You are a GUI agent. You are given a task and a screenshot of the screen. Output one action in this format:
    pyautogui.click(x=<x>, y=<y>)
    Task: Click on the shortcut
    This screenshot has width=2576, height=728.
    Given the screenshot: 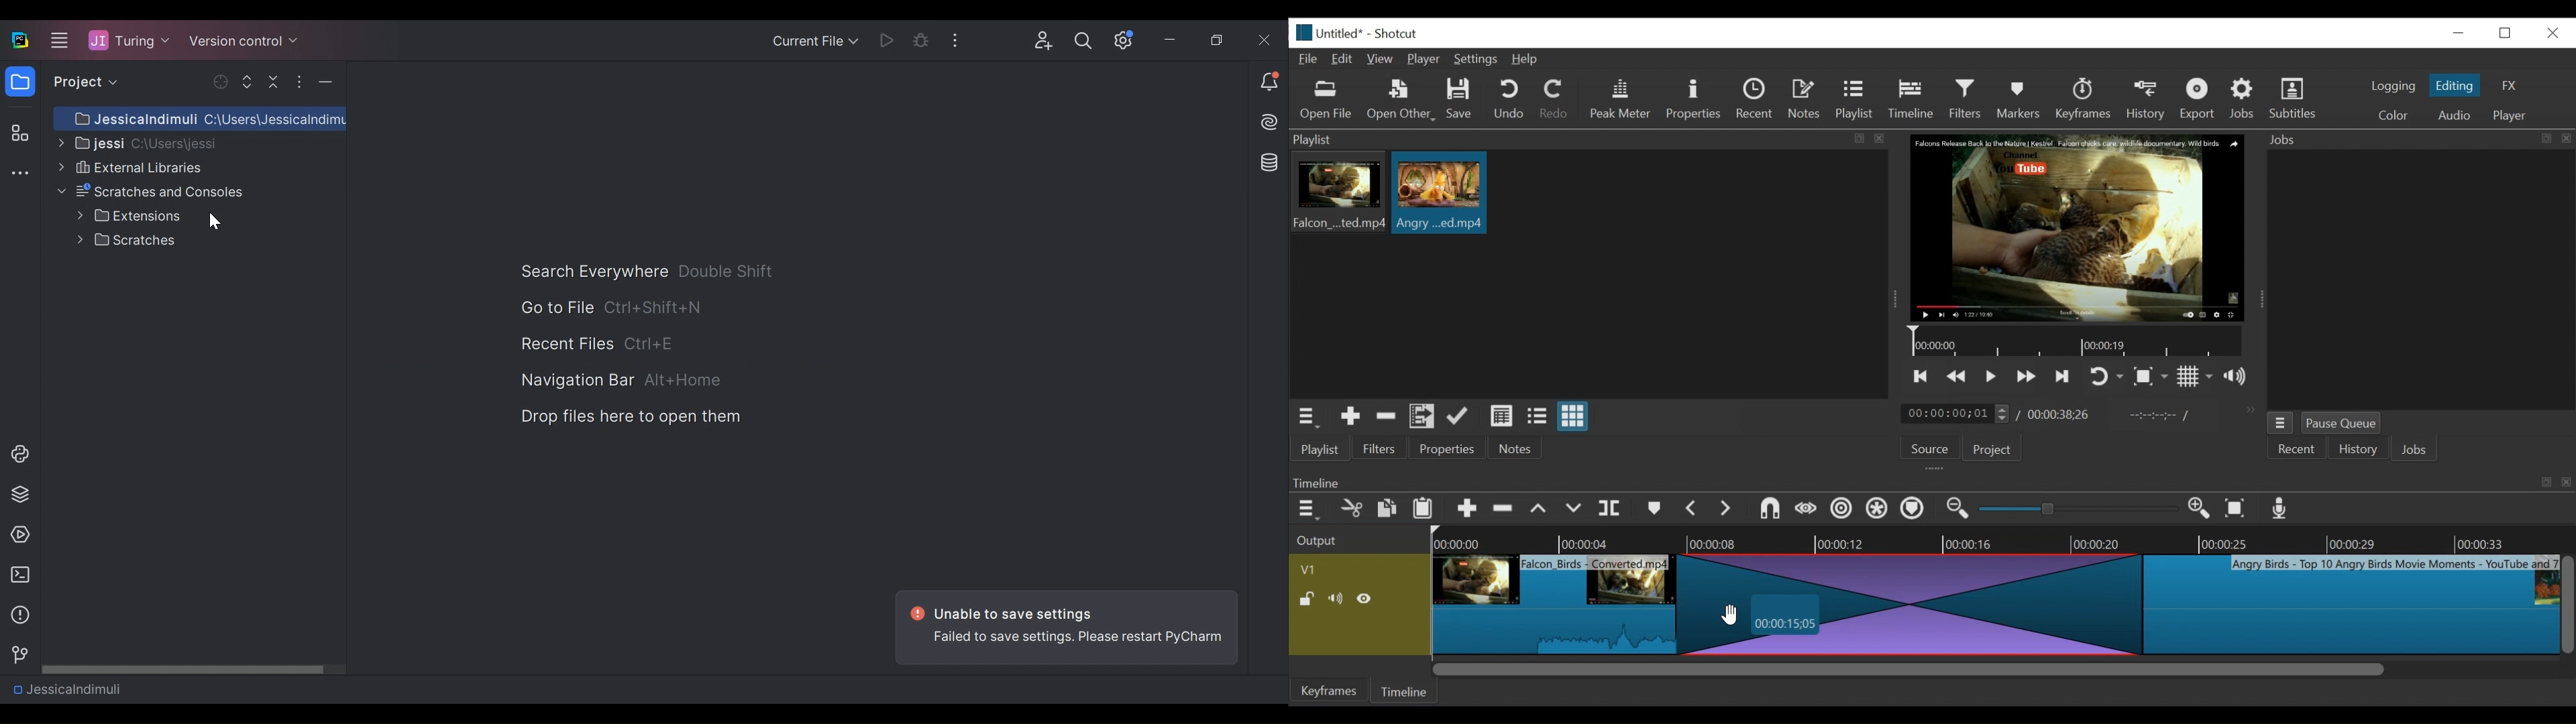 What is the action you would take?
    pyautogui.click(x=654, y=306)
    